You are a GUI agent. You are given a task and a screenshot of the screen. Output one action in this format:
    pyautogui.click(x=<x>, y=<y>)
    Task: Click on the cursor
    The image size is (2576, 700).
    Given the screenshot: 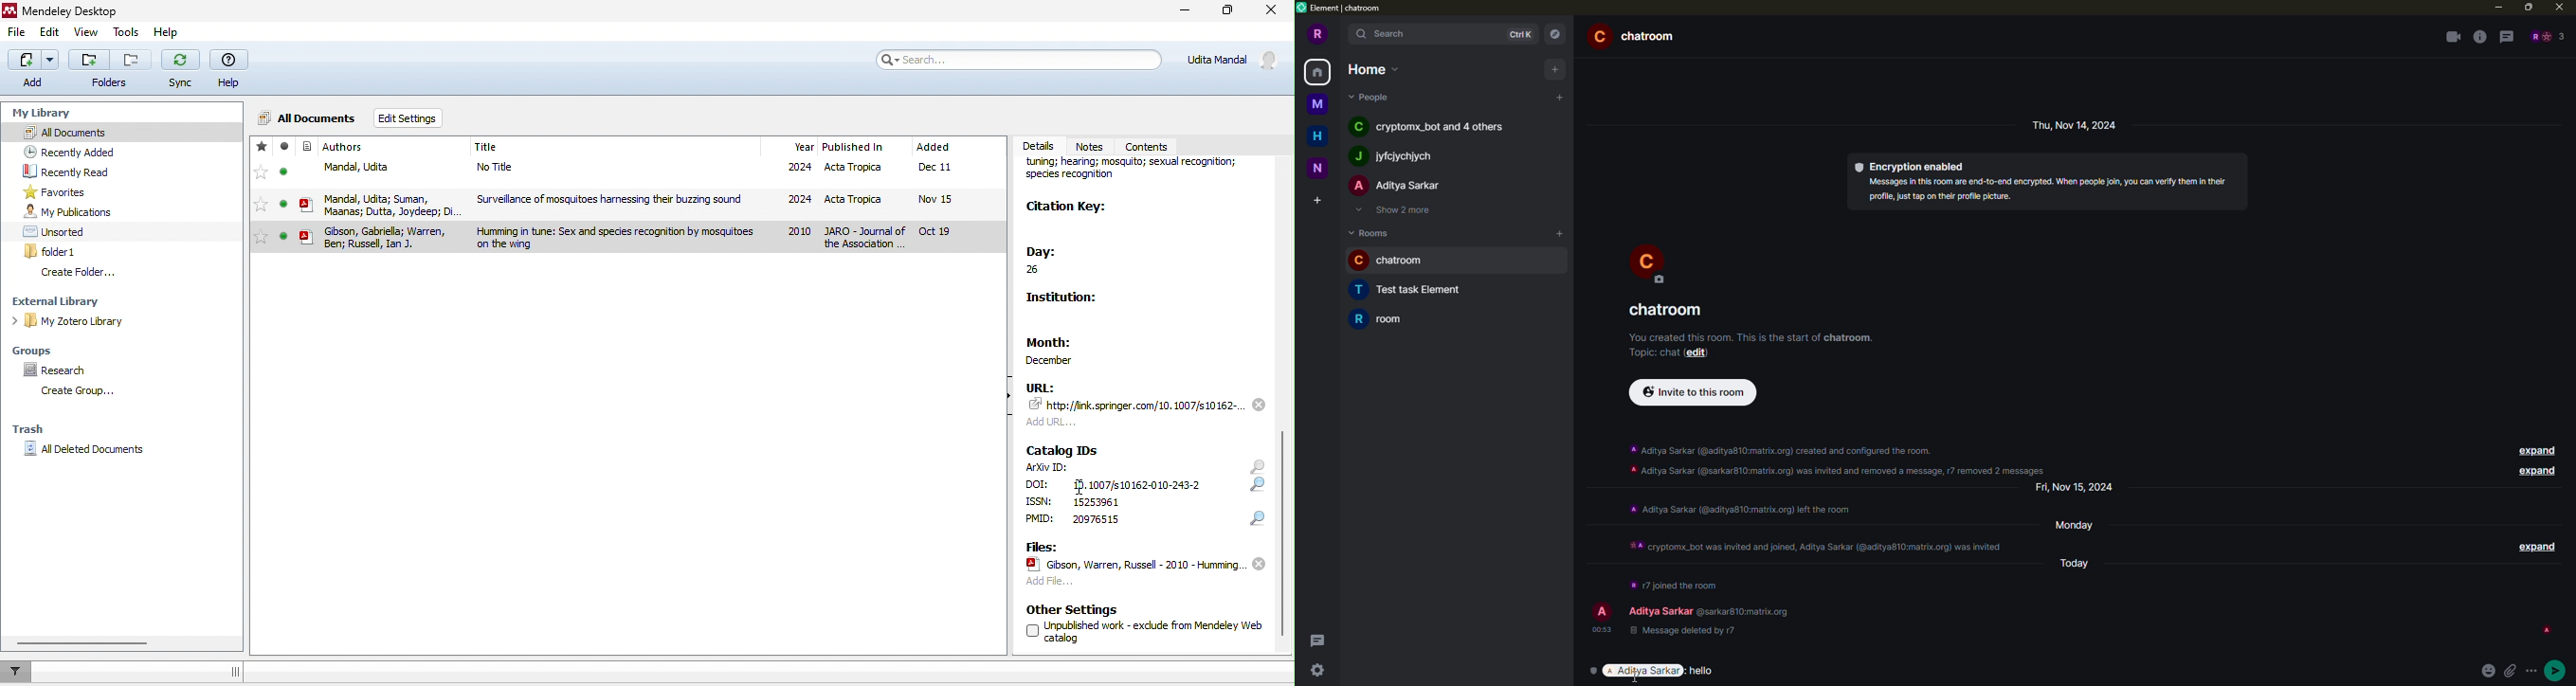 What is the action you would take?
    pyautogui.click(x=1080, y=488)
    